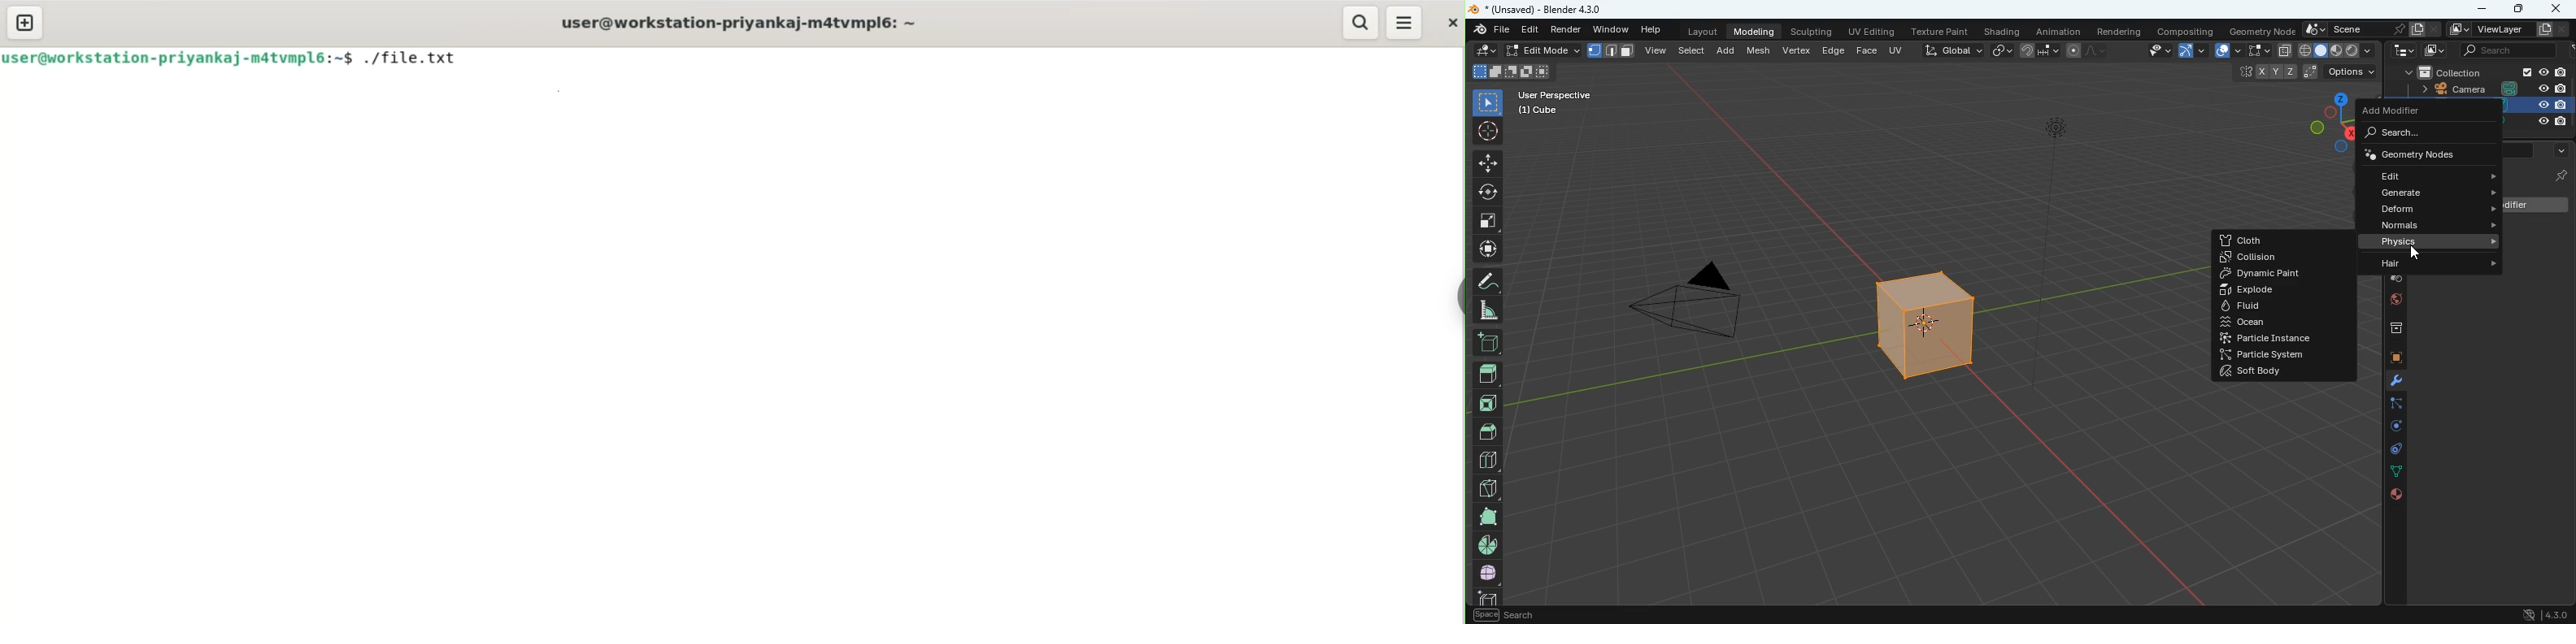 The width and height of the screenshot is (2576, 644). Describe the element at coordinates (2284, 274) in the screenshot. I see `dynamic paint` at that location.